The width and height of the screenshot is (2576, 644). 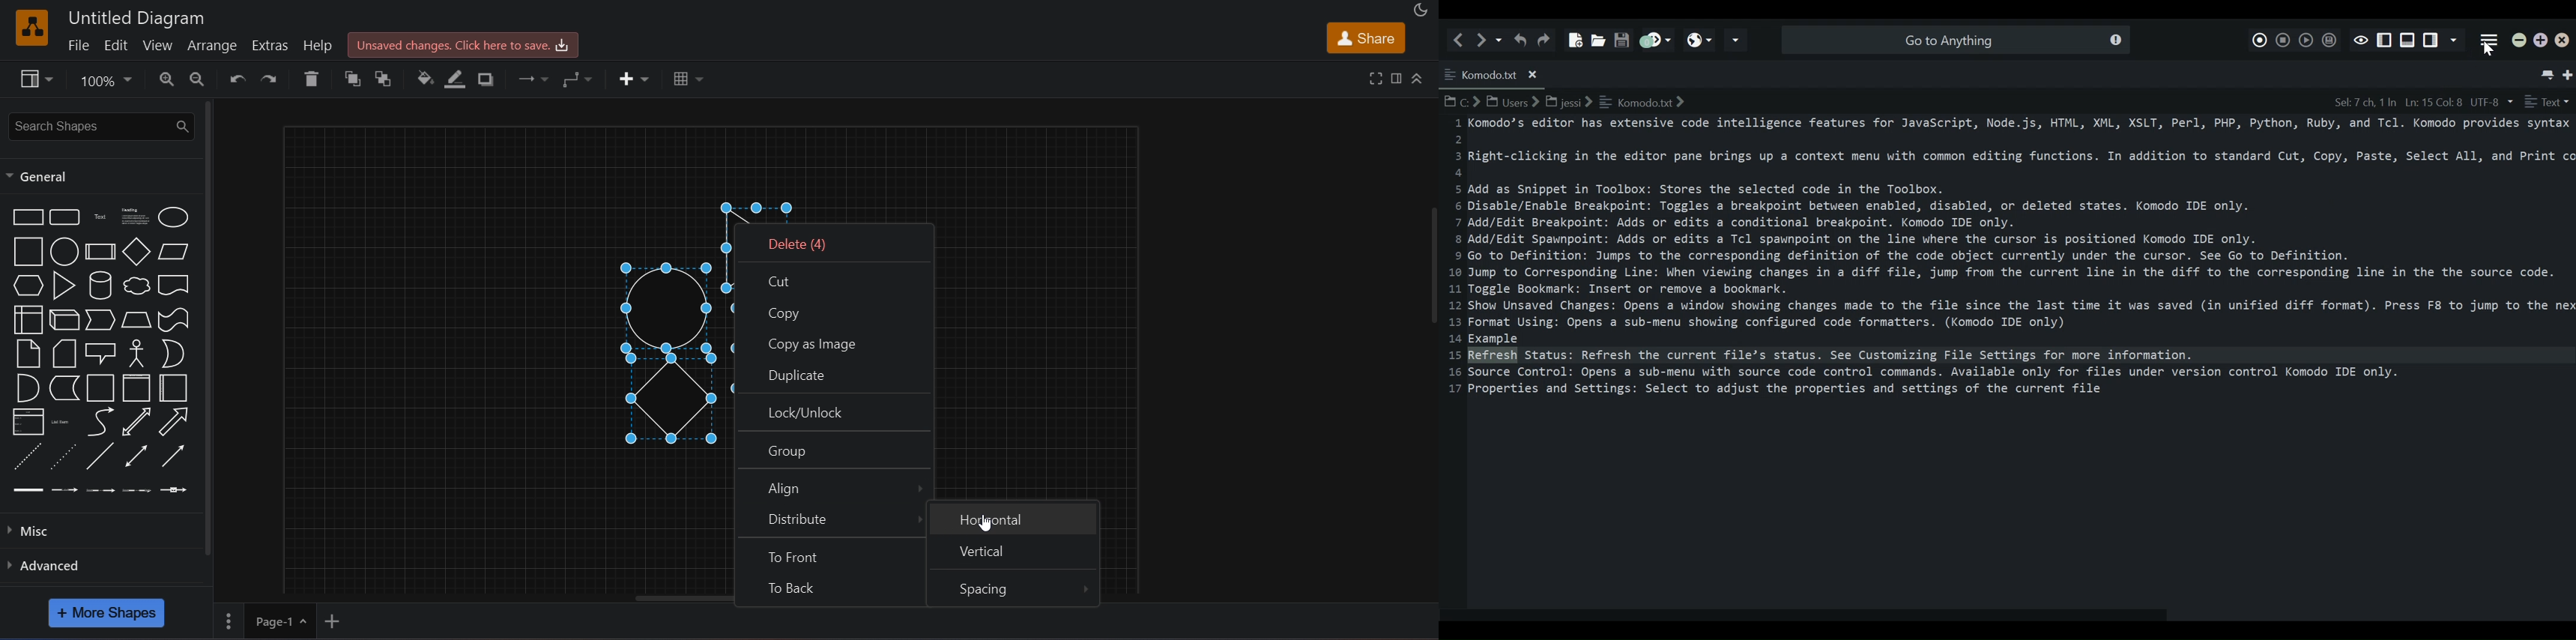 I want to click on diamond, so click(x=136, y=252).